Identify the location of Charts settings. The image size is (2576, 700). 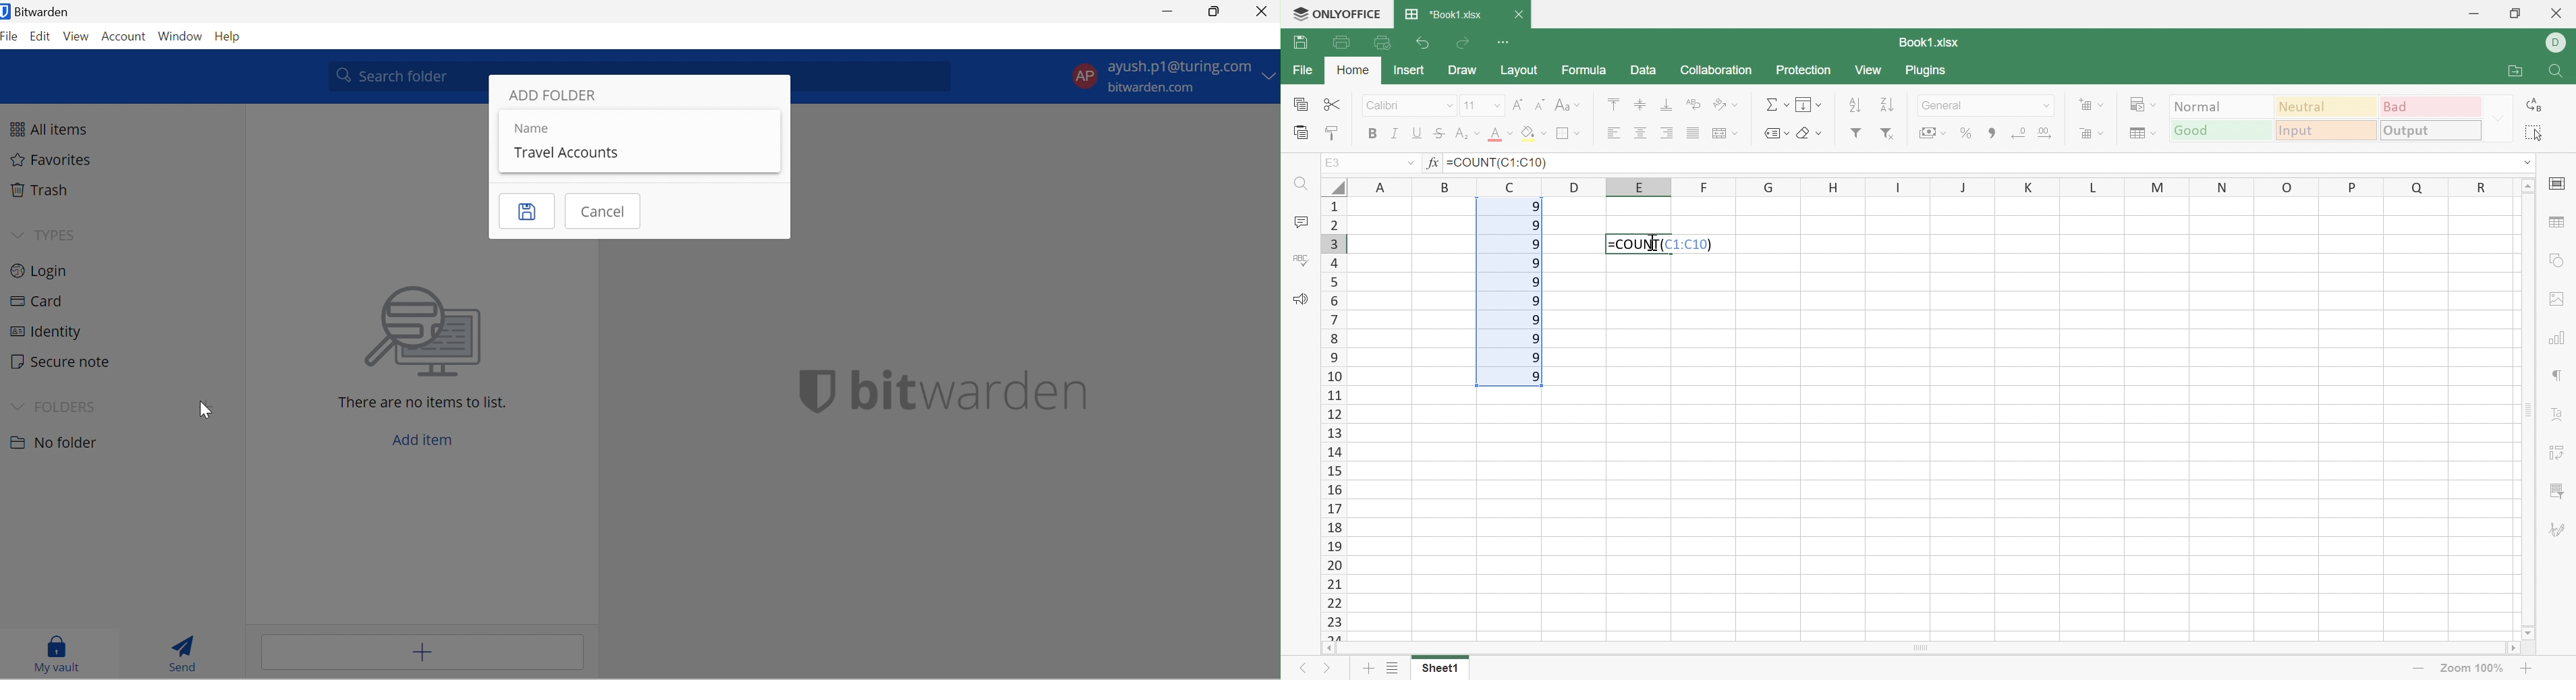
(2559, 339).